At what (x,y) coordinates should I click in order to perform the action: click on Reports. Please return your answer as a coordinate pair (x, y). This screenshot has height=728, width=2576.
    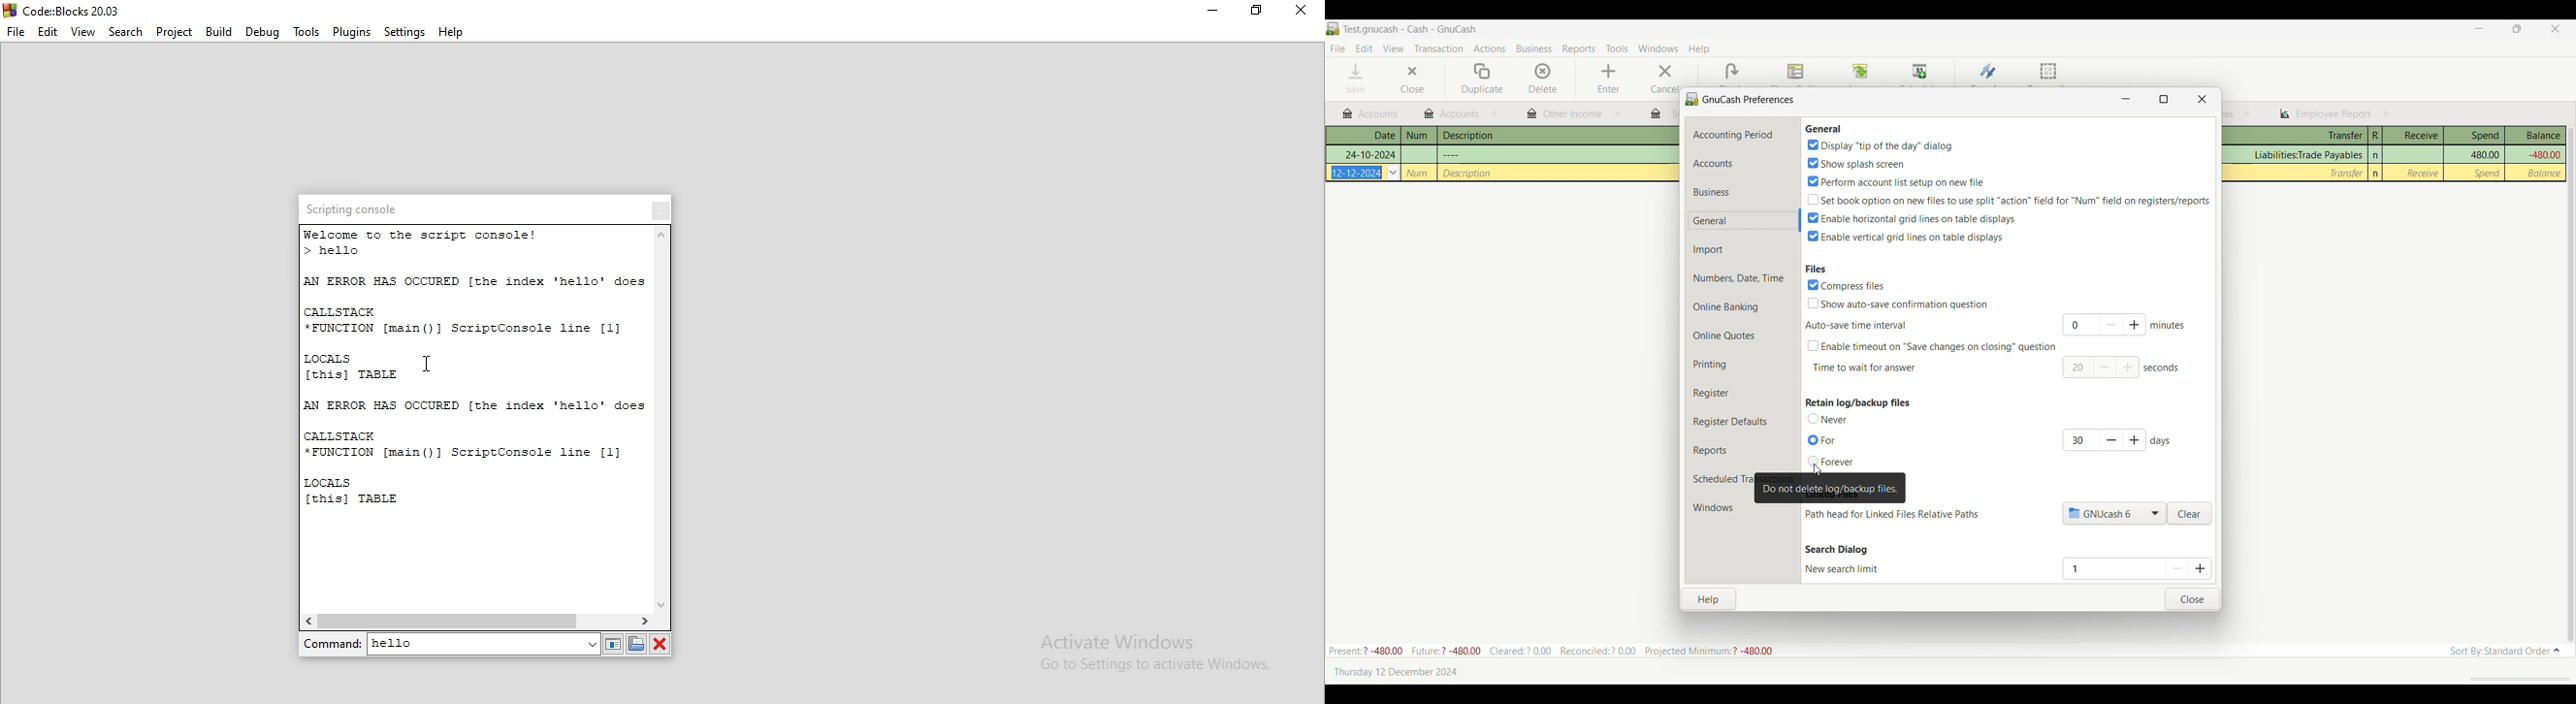
    Looking at the image, I should click on (1743, 450).